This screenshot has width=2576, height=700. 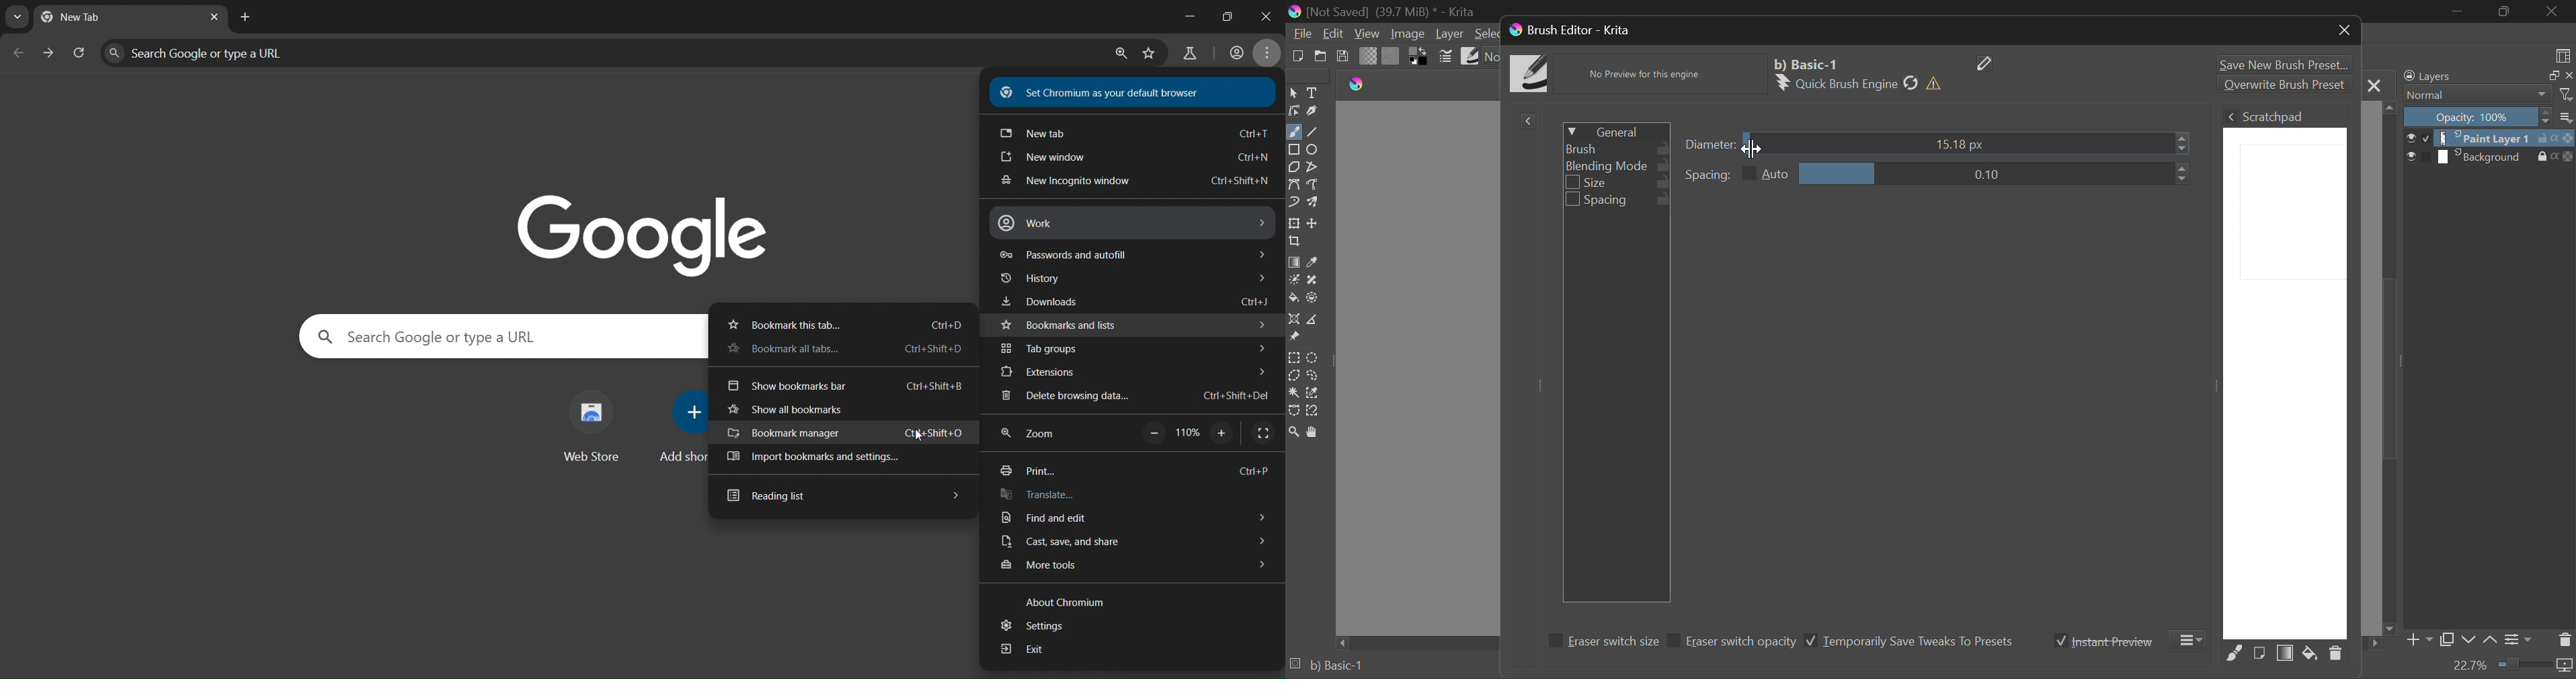 I want to click on Assistant Tool, so click(x=1295, y=319).